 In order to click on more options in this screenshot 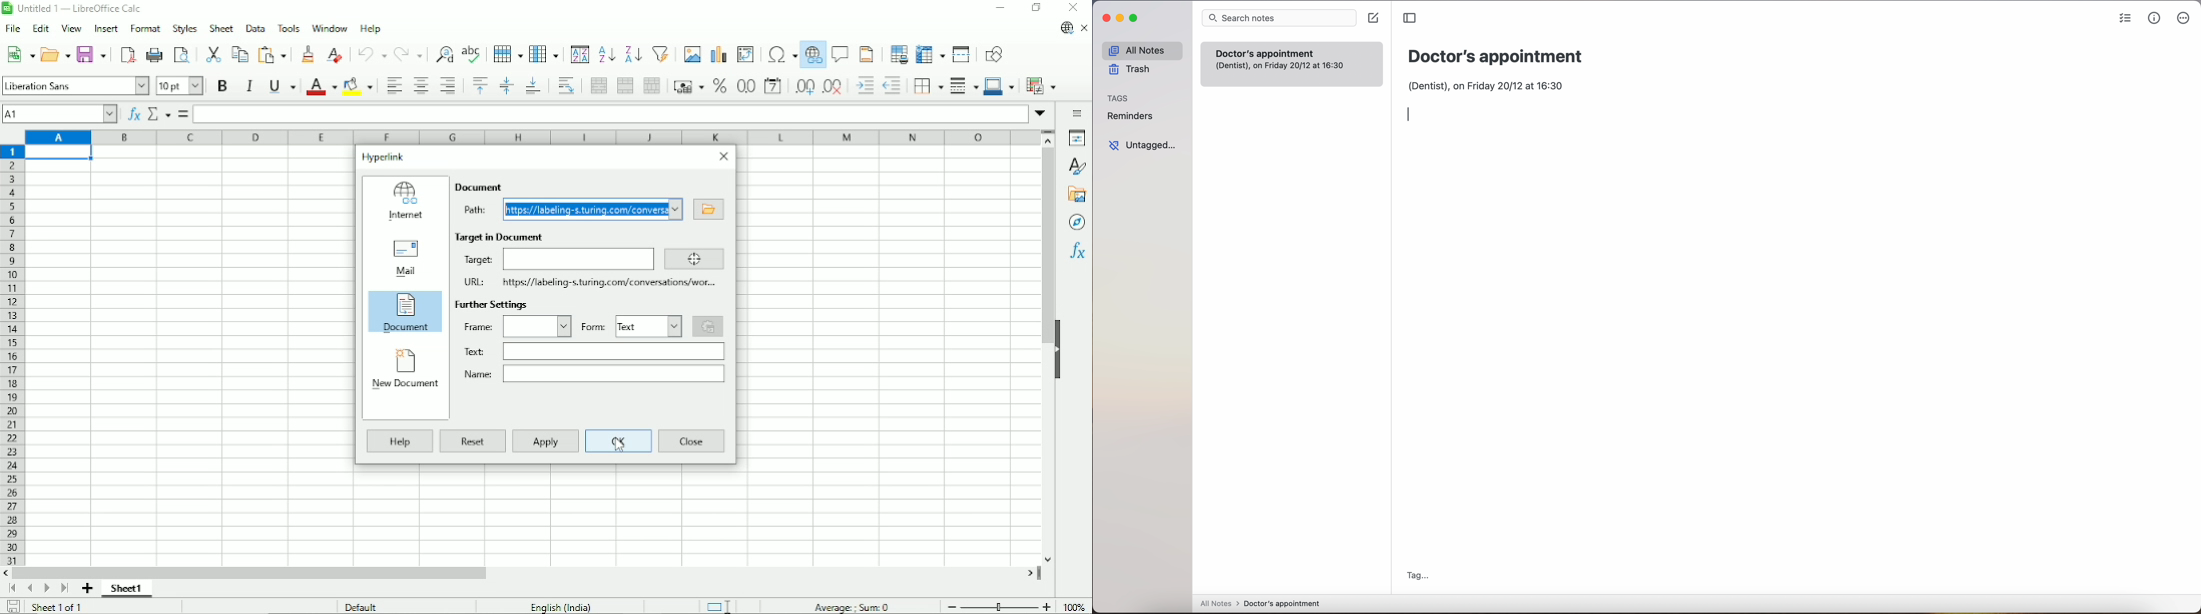, I will do `click(2183, 18)`.